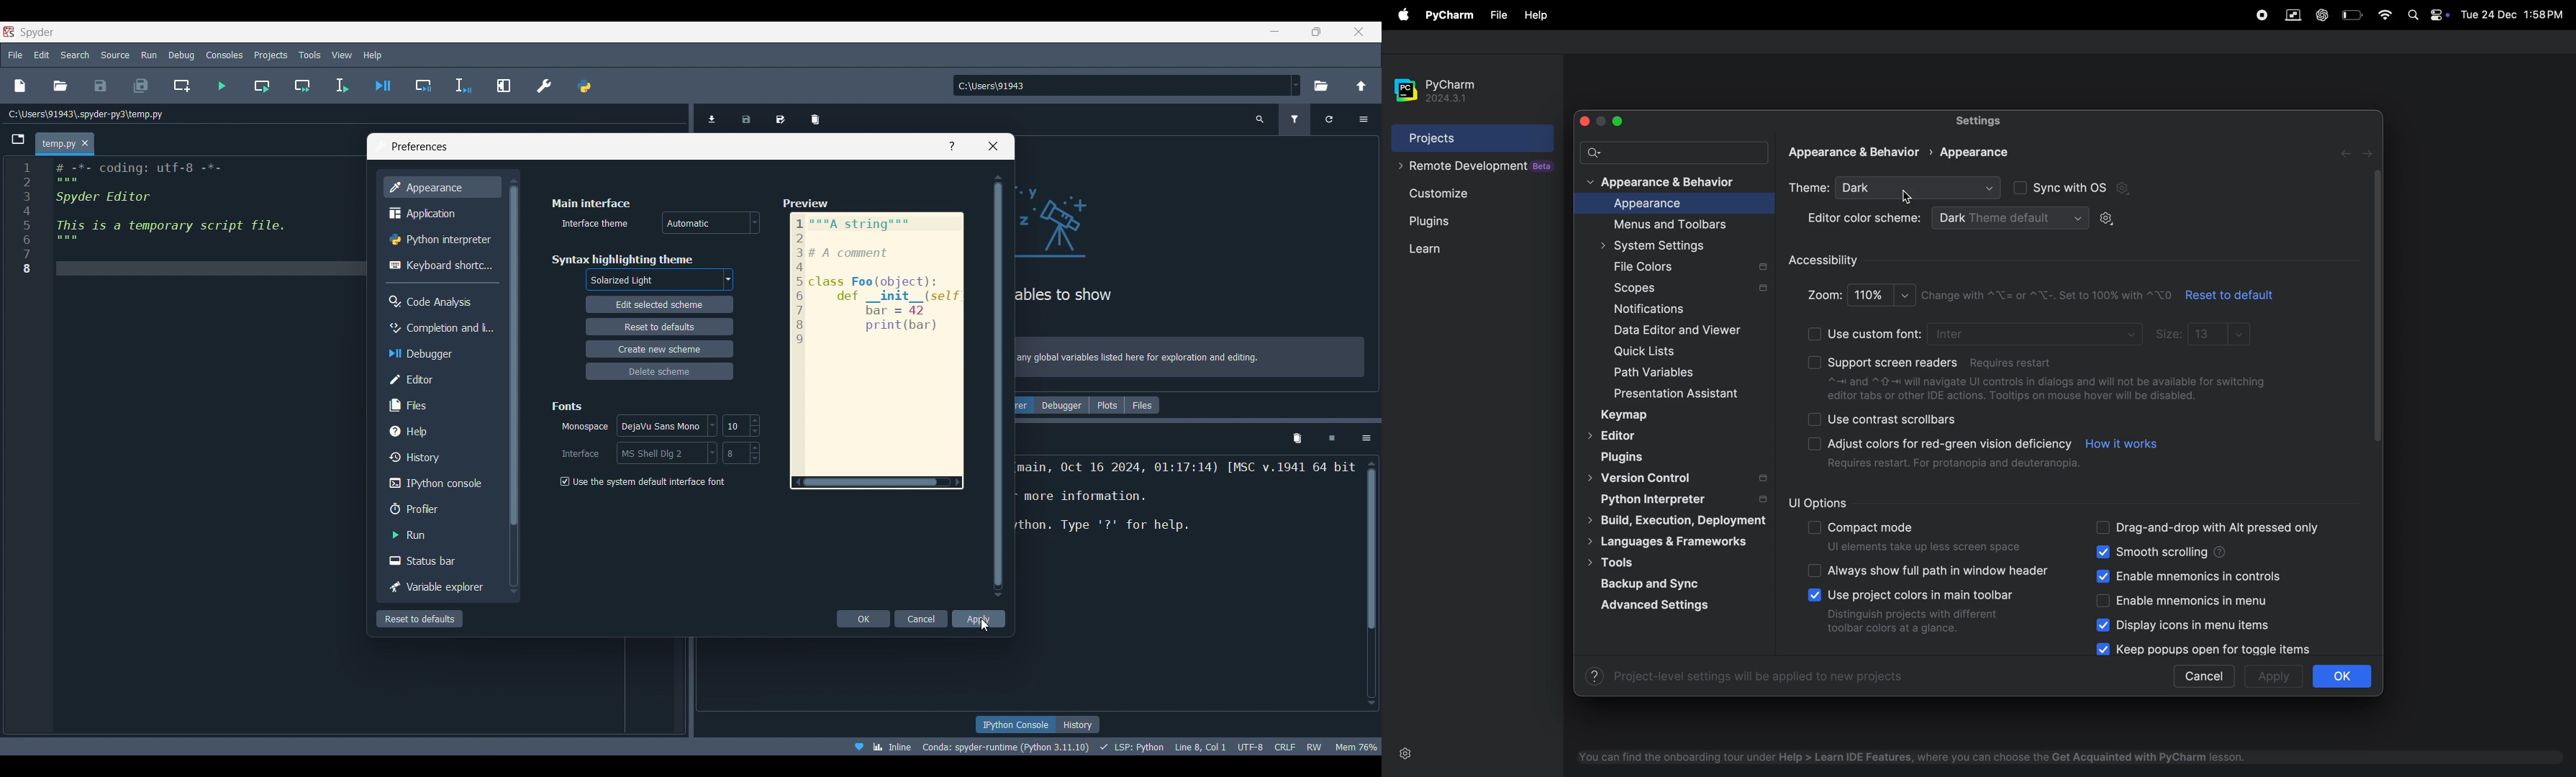  Describe the element at coordinates (1317, 748) in the screenshot. I see `rw` at that location.